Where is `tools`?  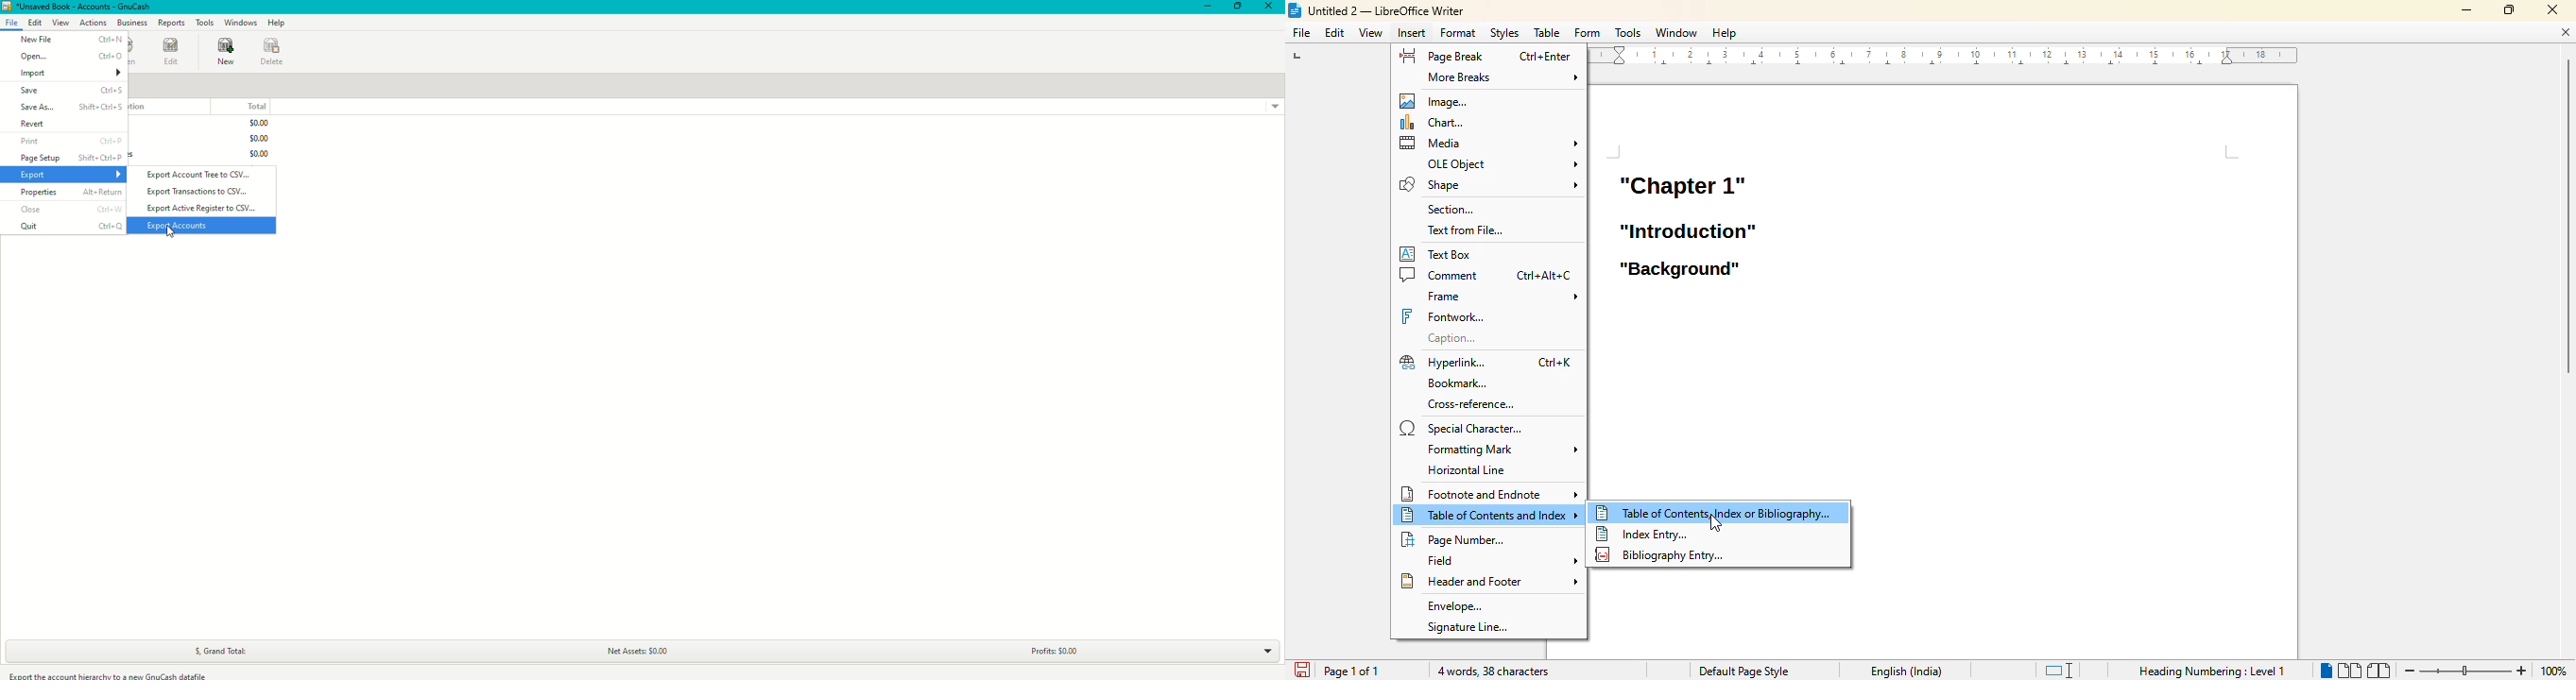
tools is located at coordinates (1627, 32).